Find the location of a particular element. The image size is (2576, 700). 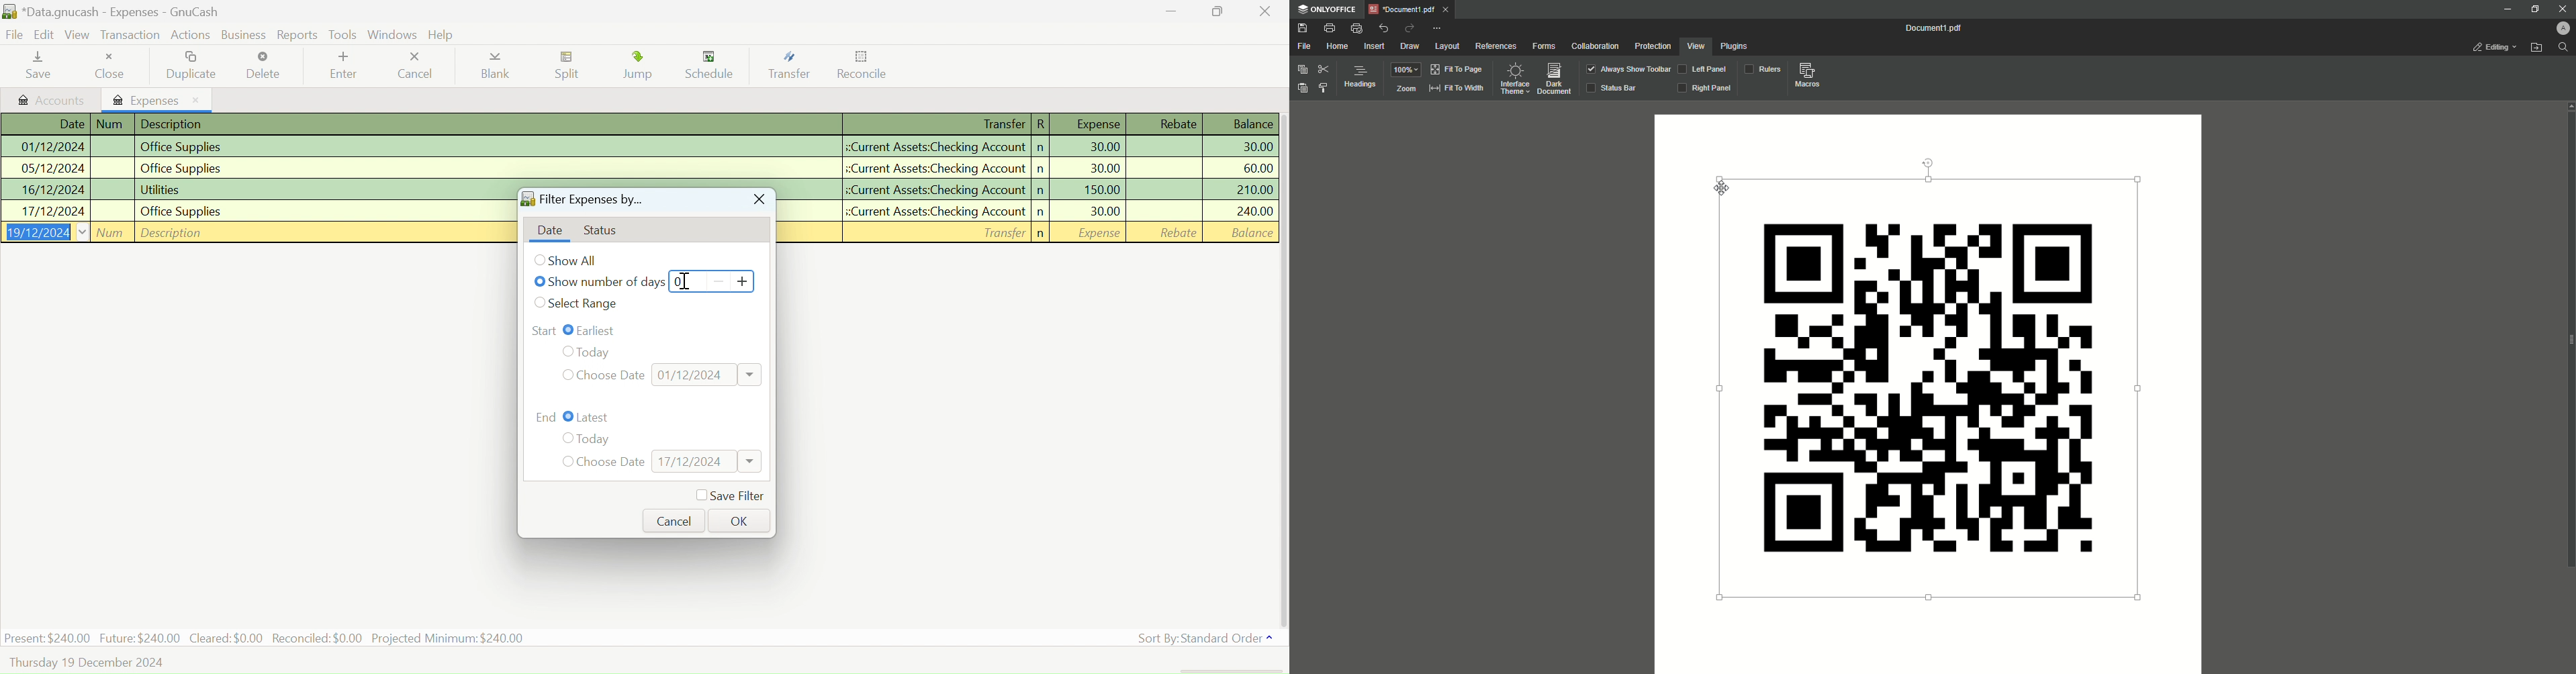

Cut is located at coordinates (1323, 70).